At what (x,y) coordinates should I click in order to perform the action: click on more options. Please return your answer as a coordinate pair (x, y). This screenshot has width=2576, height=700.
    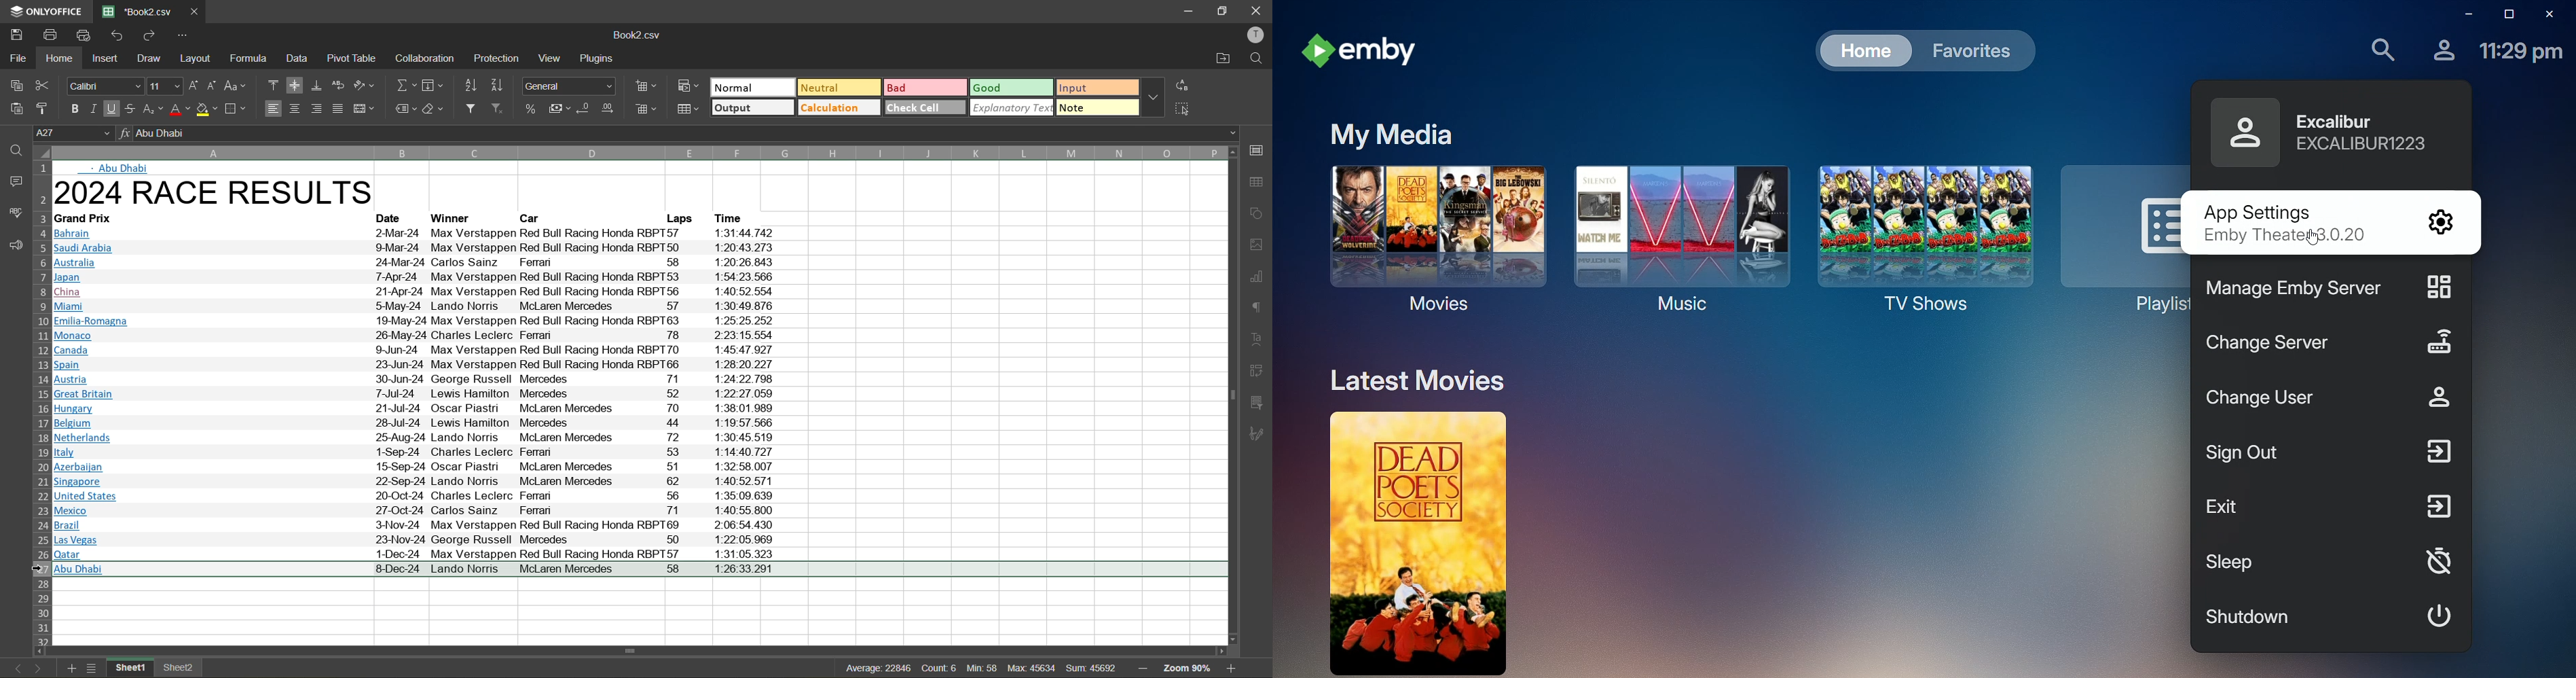
    Looking at the image, I should click on (1156, 99).